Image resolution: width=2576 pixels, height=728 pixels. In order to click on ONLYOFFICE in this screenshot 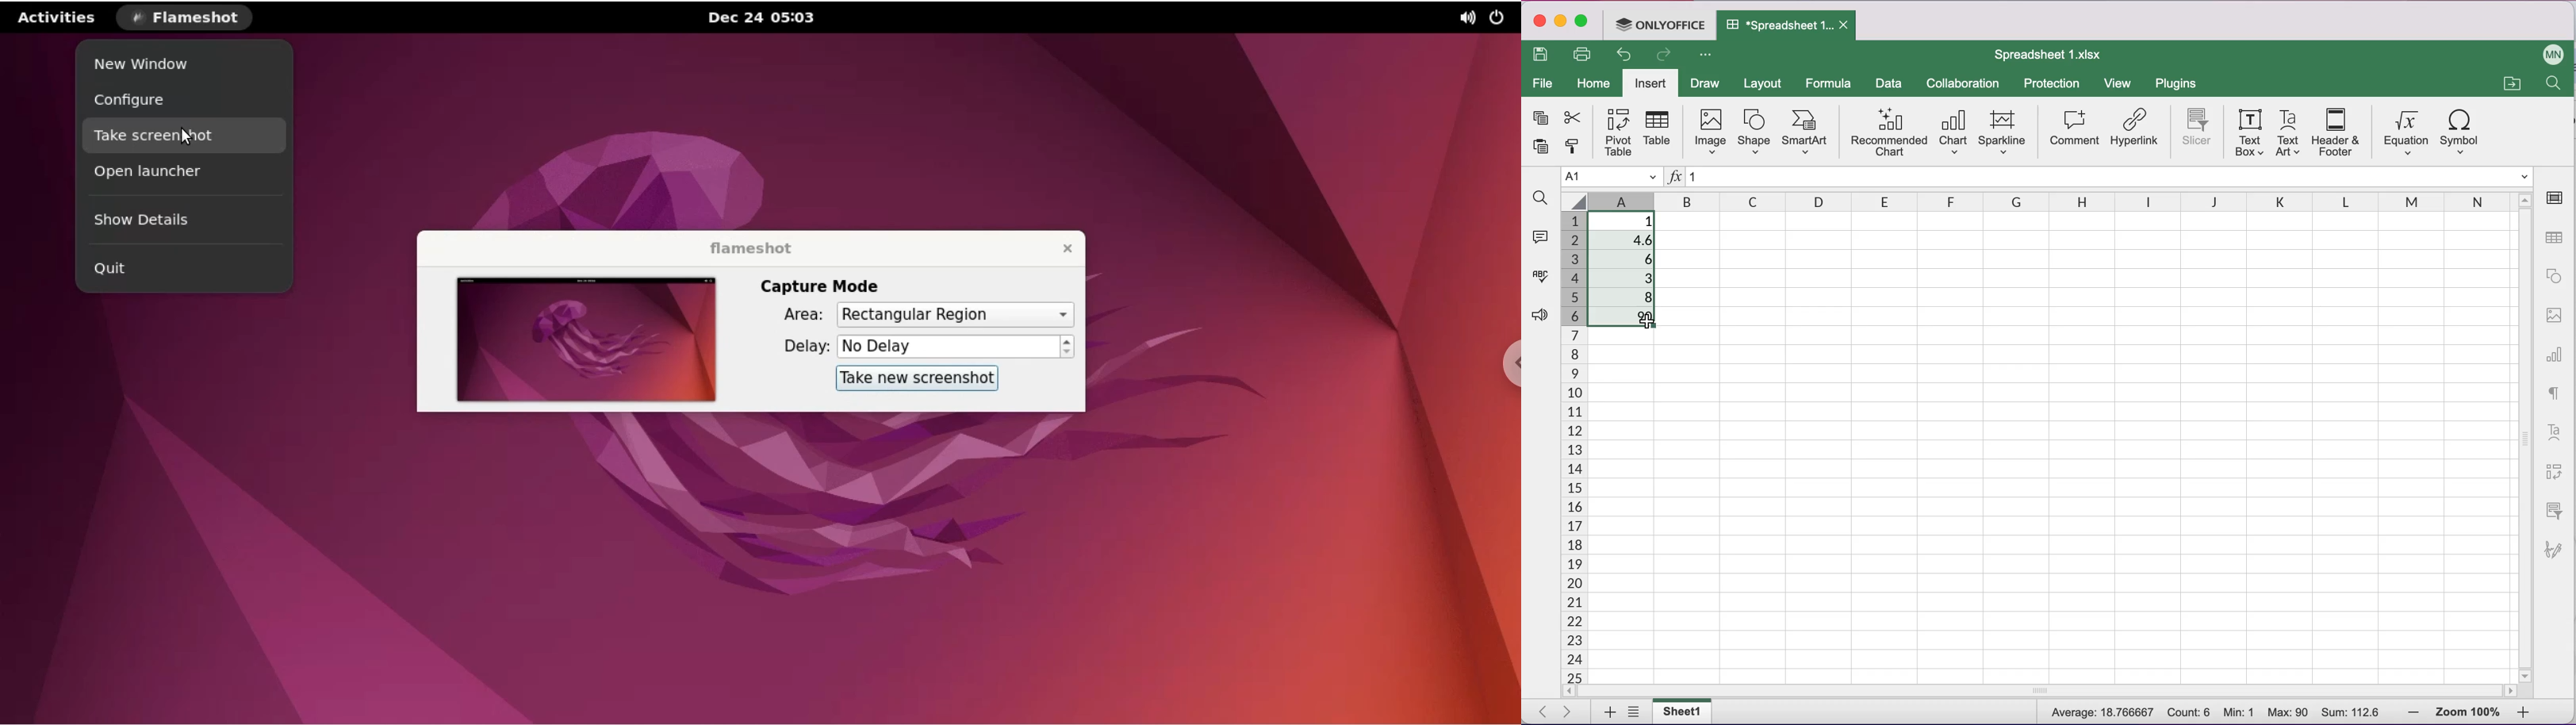, I will do `click(1662, 25)`.